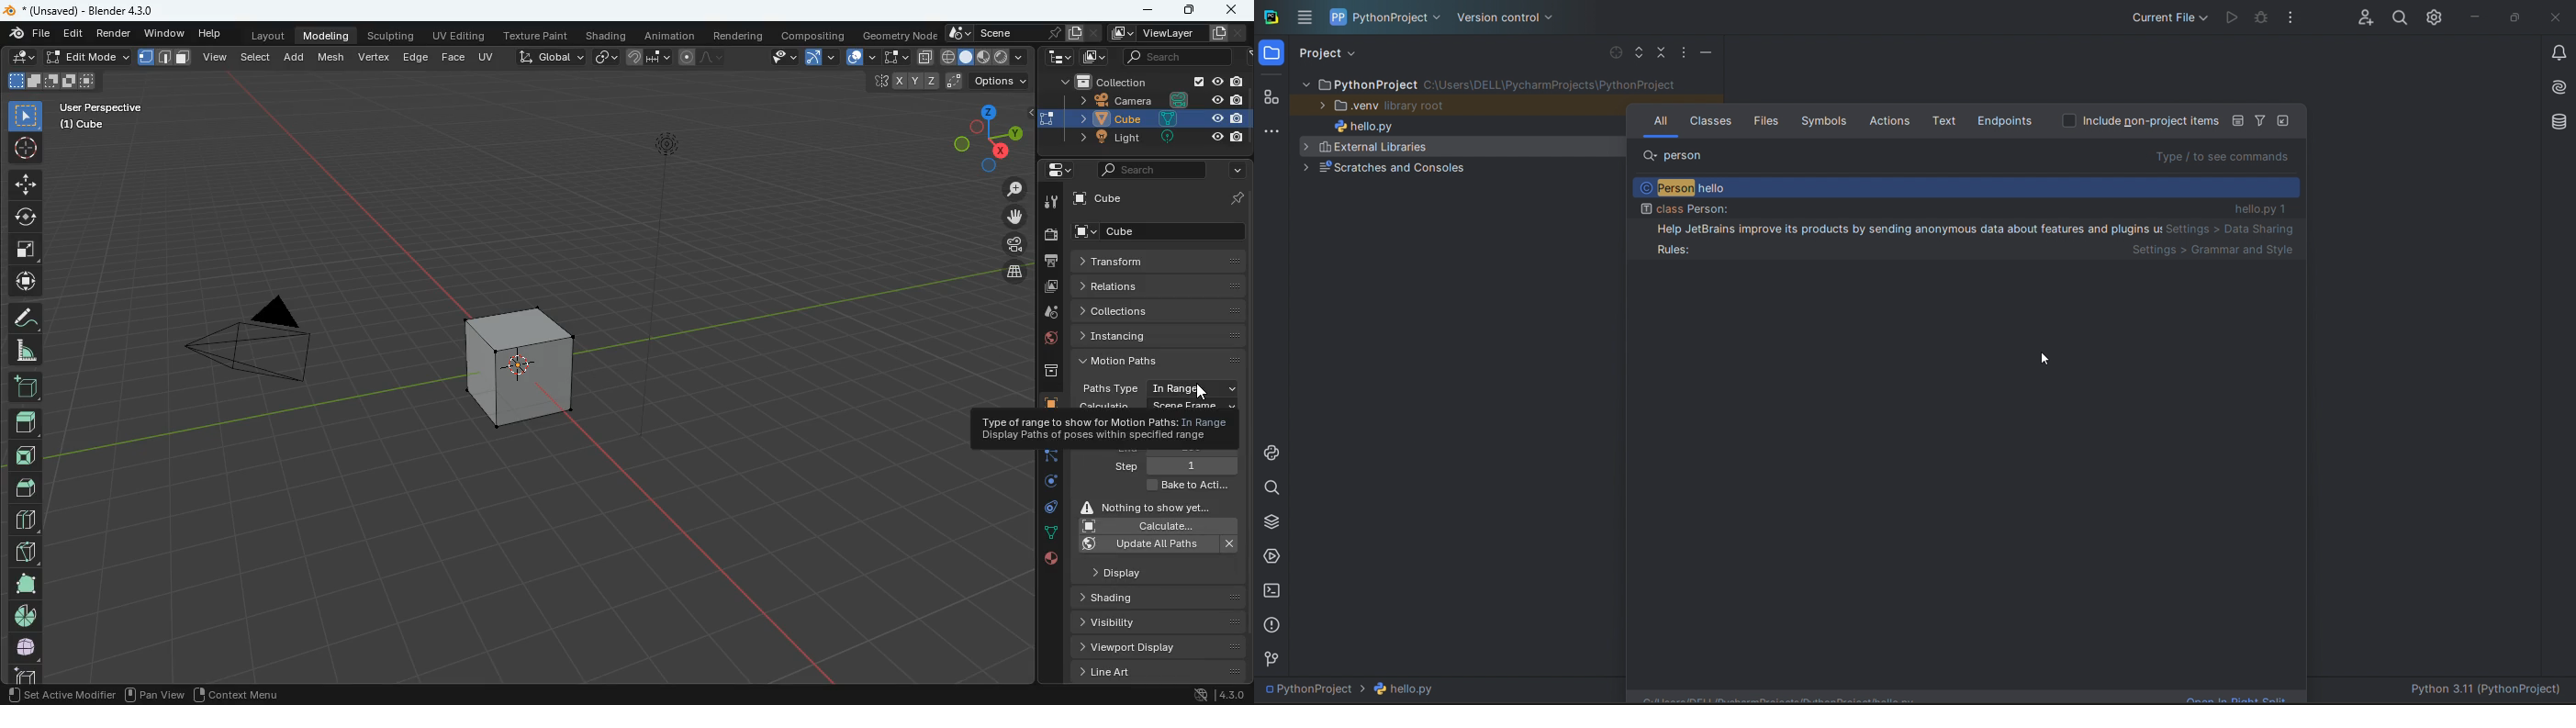  Describe the element at coordinates (1157, 118) in the screenshot. I see `cube` at that location.